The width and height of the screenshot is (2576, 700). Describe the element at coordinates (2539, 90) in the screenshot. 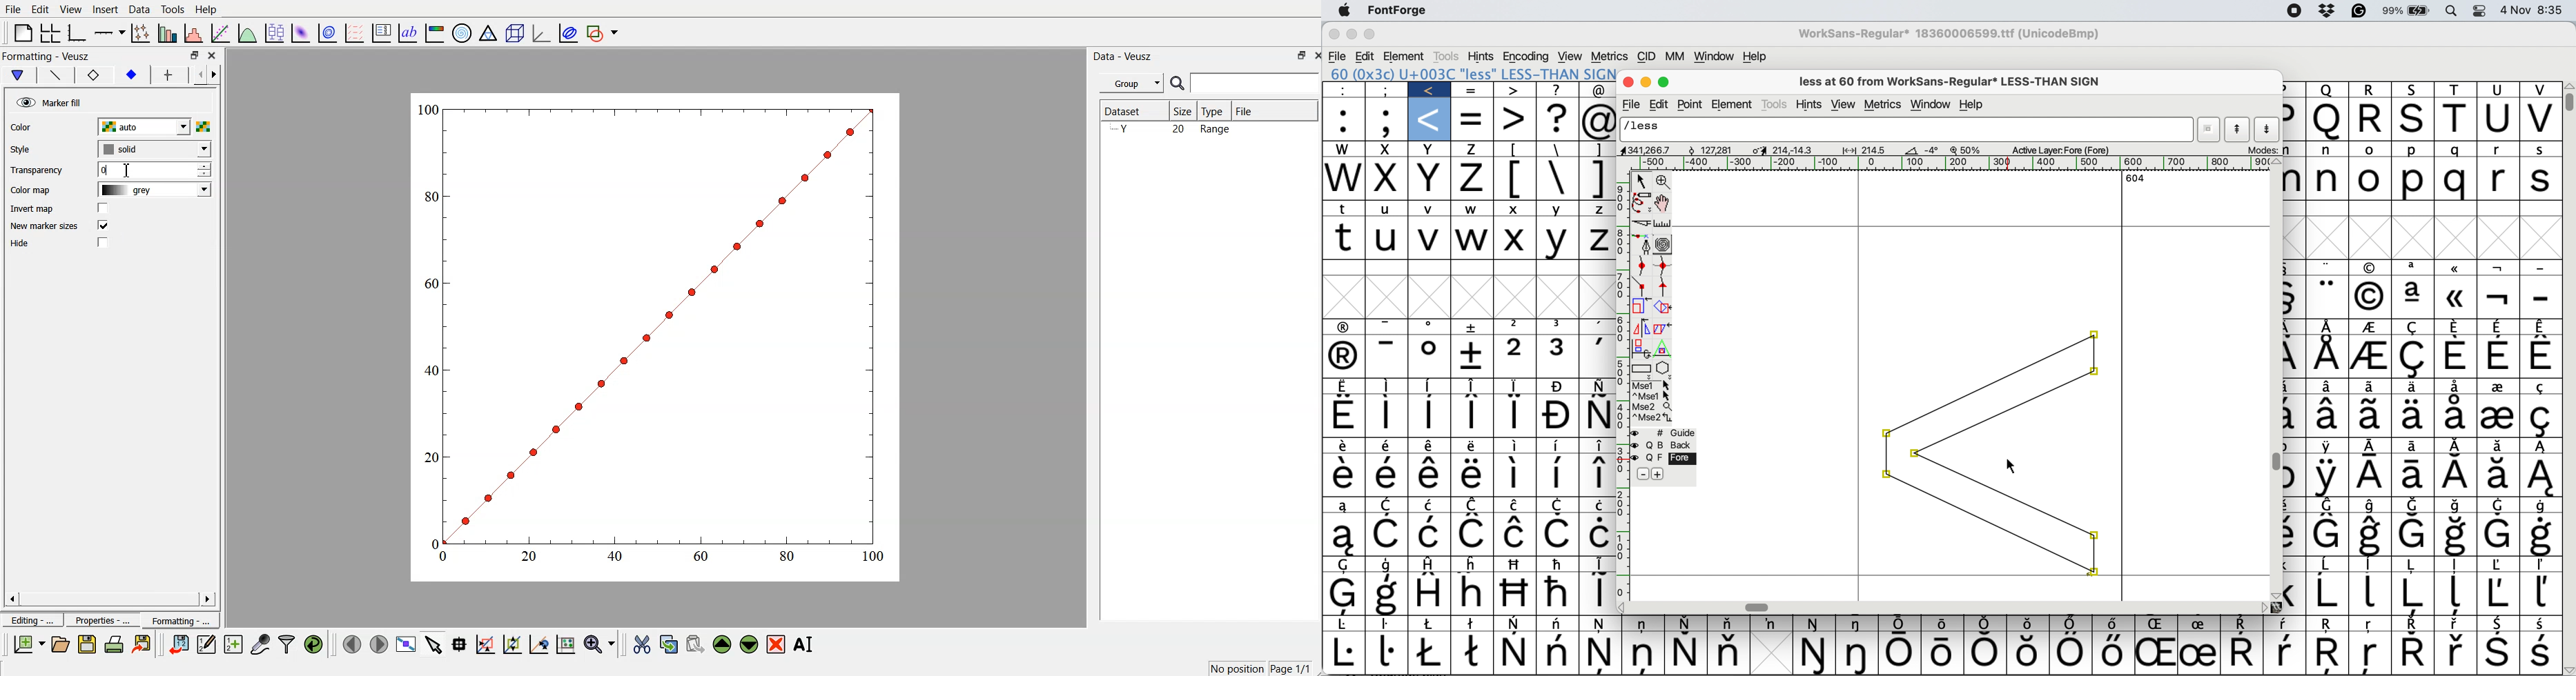

I see `v` at that location.